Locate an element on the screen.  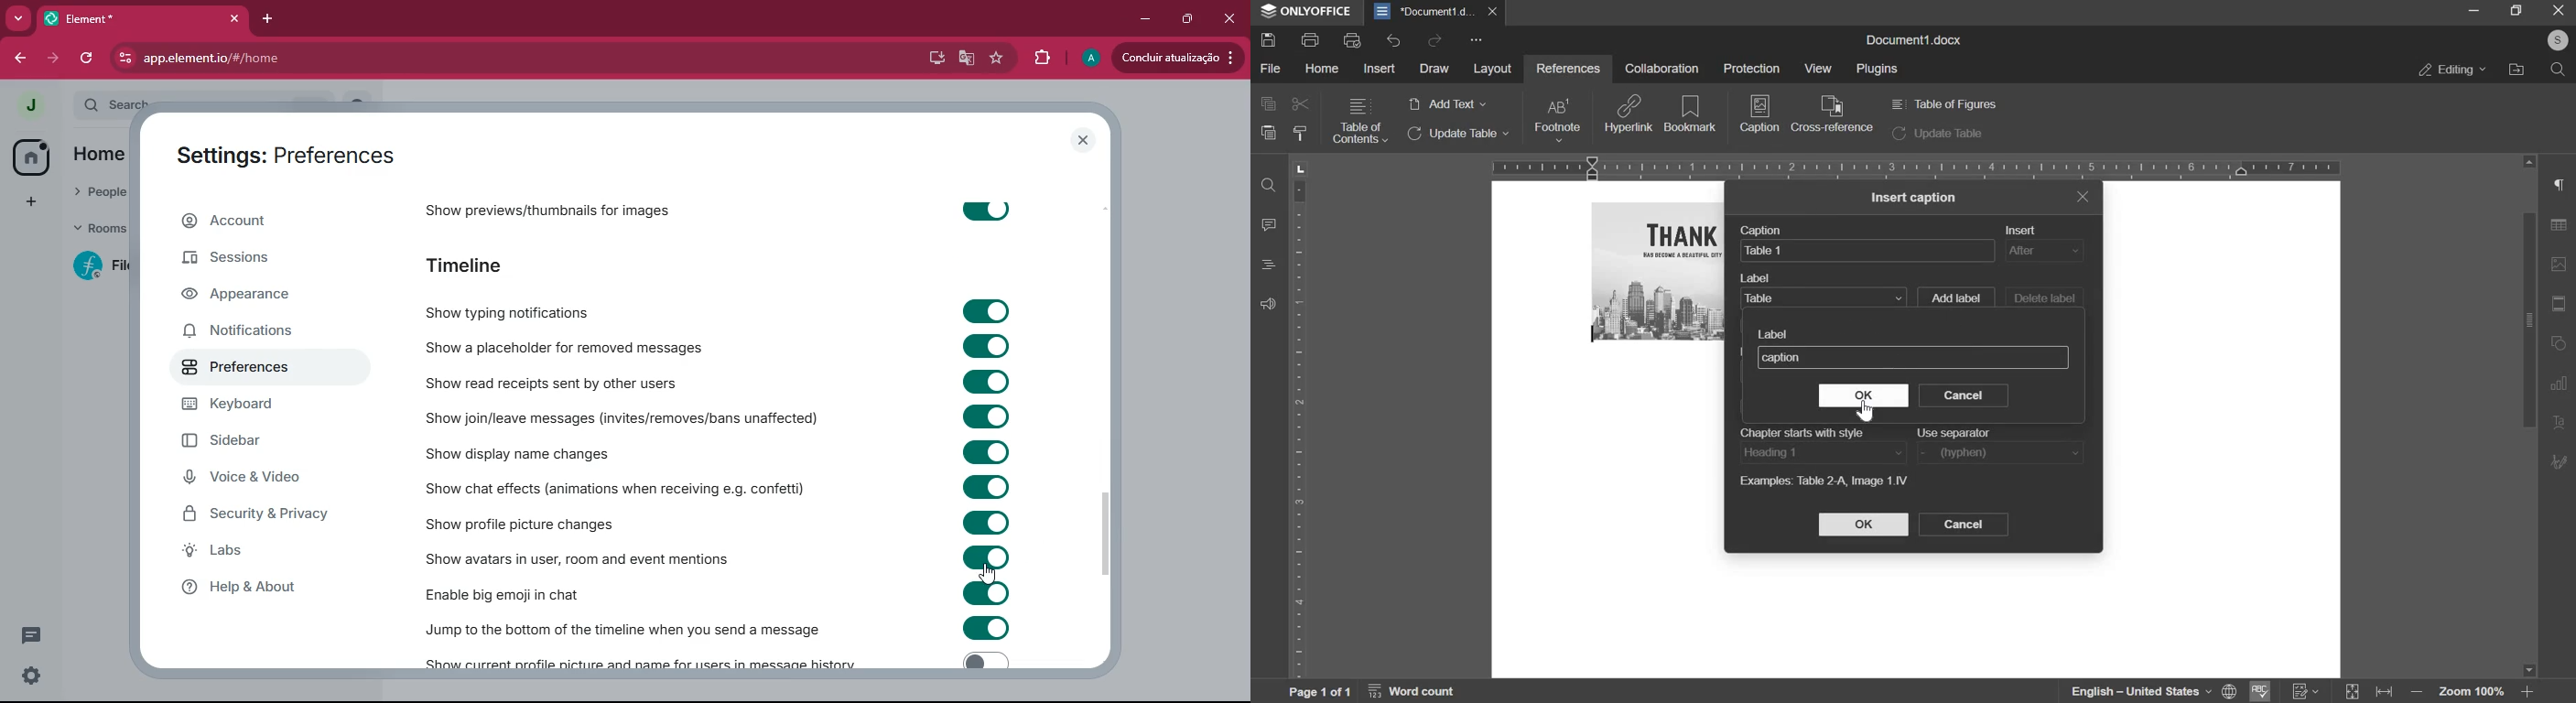
heading is located at coordinates (1822, 452).